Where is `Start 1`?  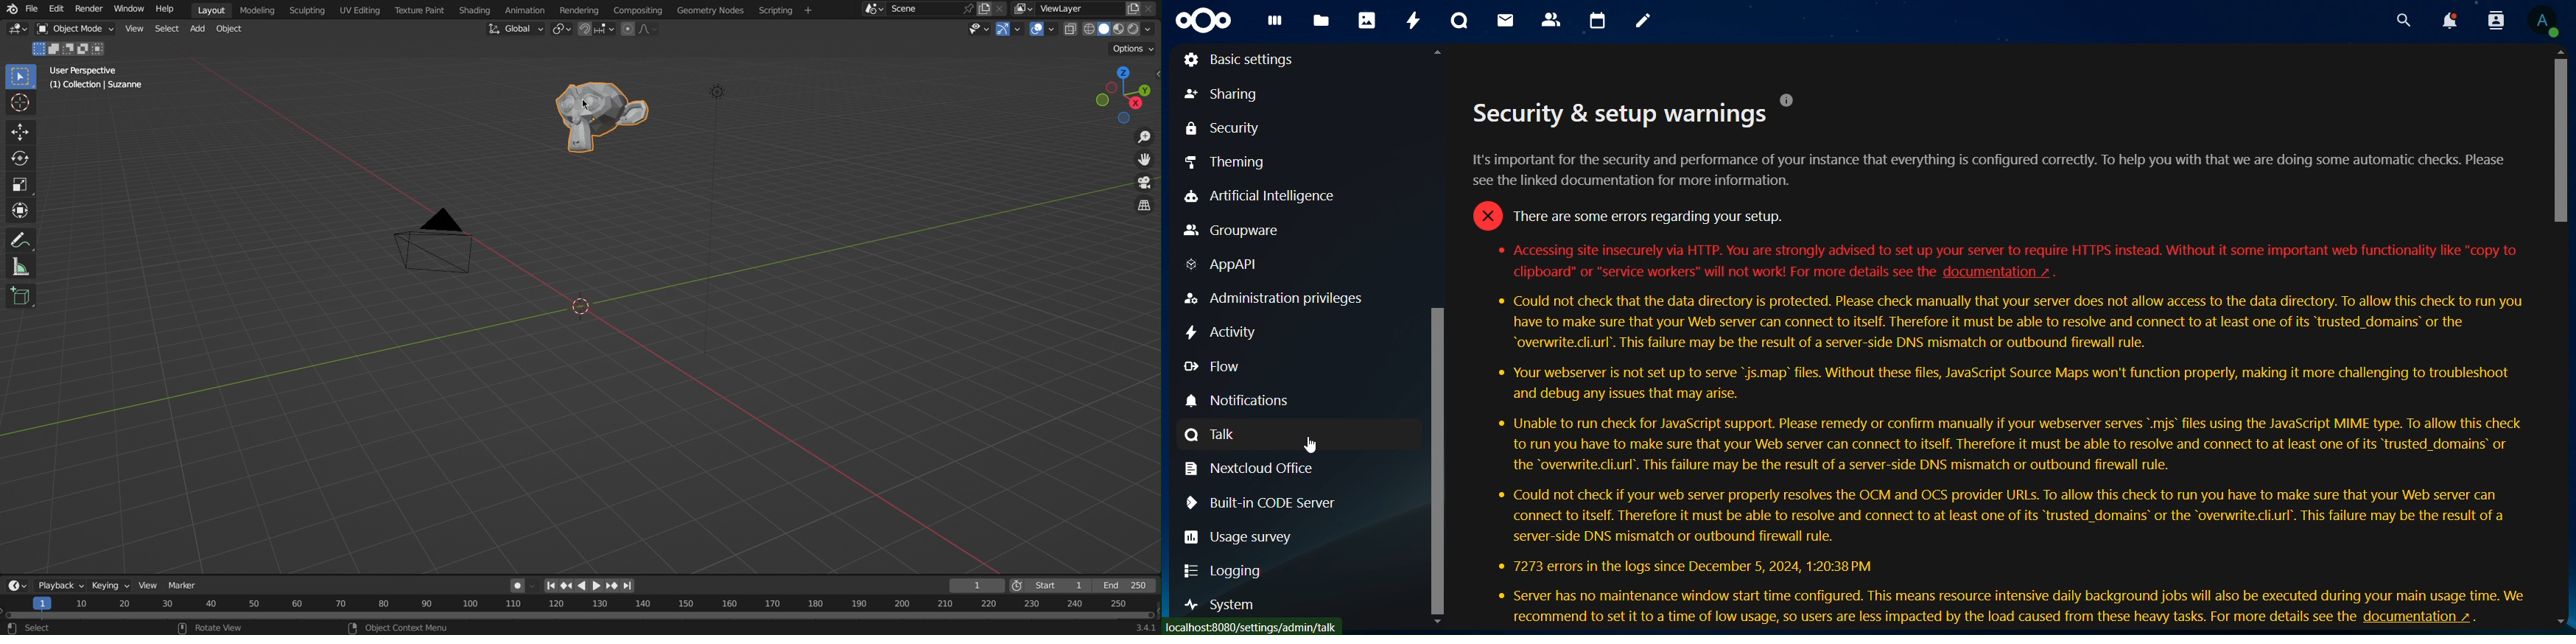 Start 1 is located at coordinates (1061, 585).